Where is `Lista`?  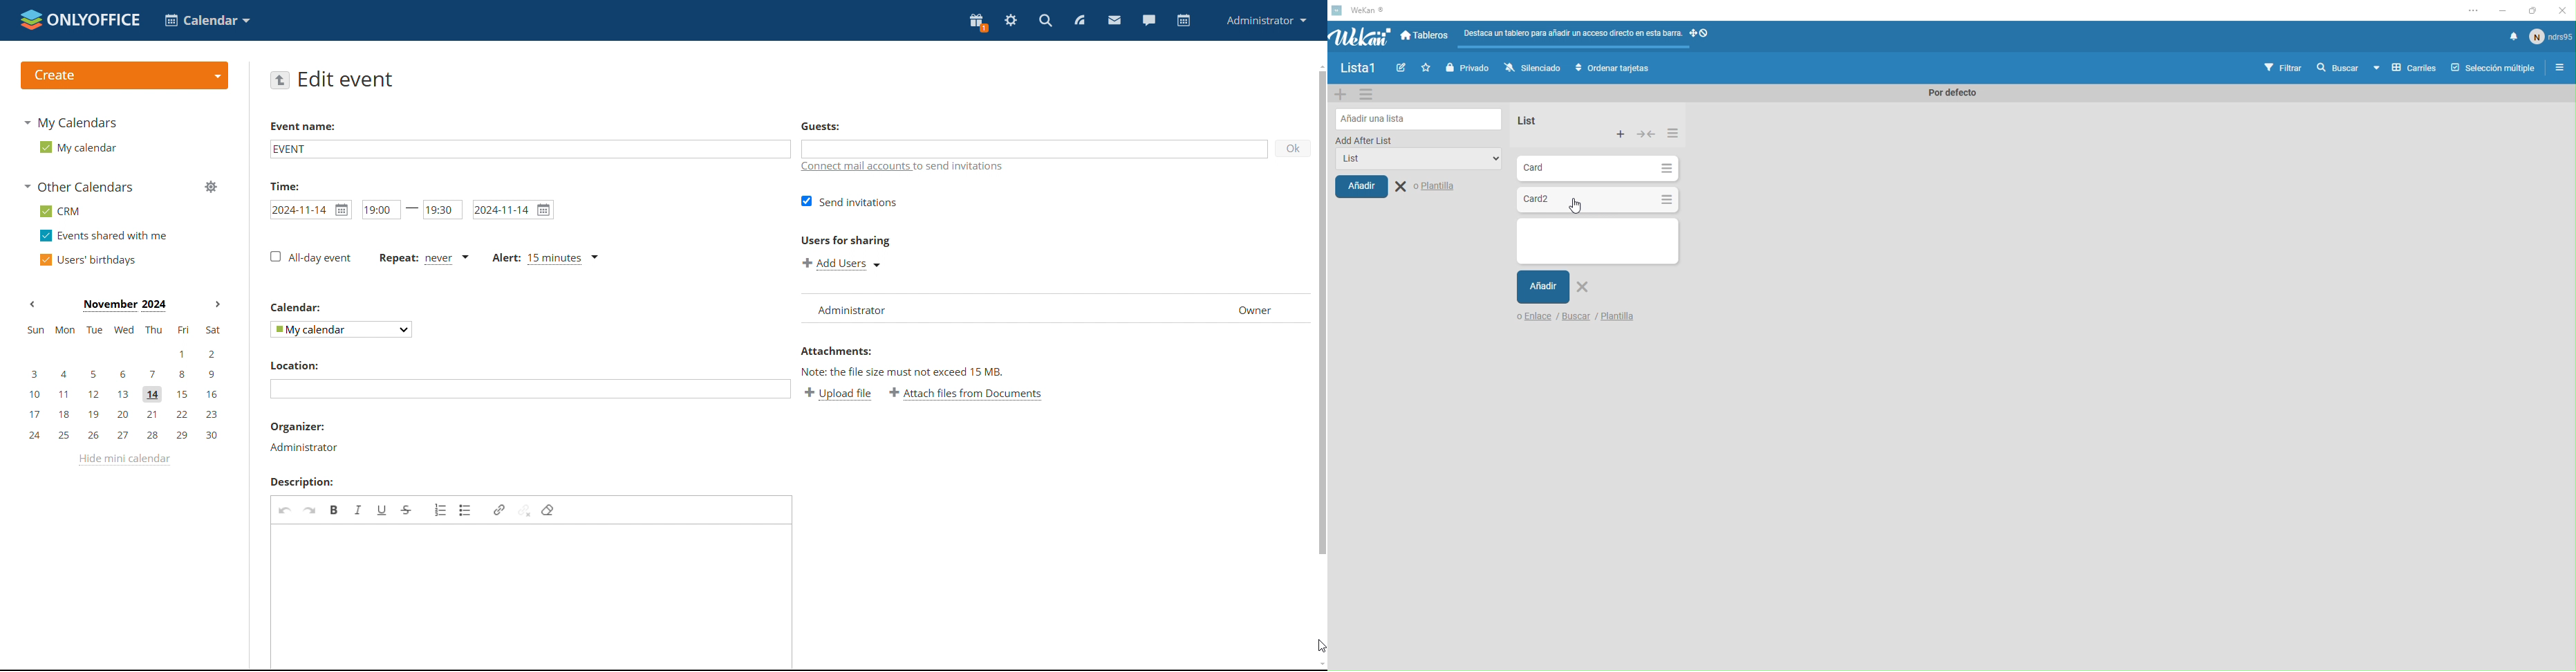
Lista is located at coordinates (1596, 240).